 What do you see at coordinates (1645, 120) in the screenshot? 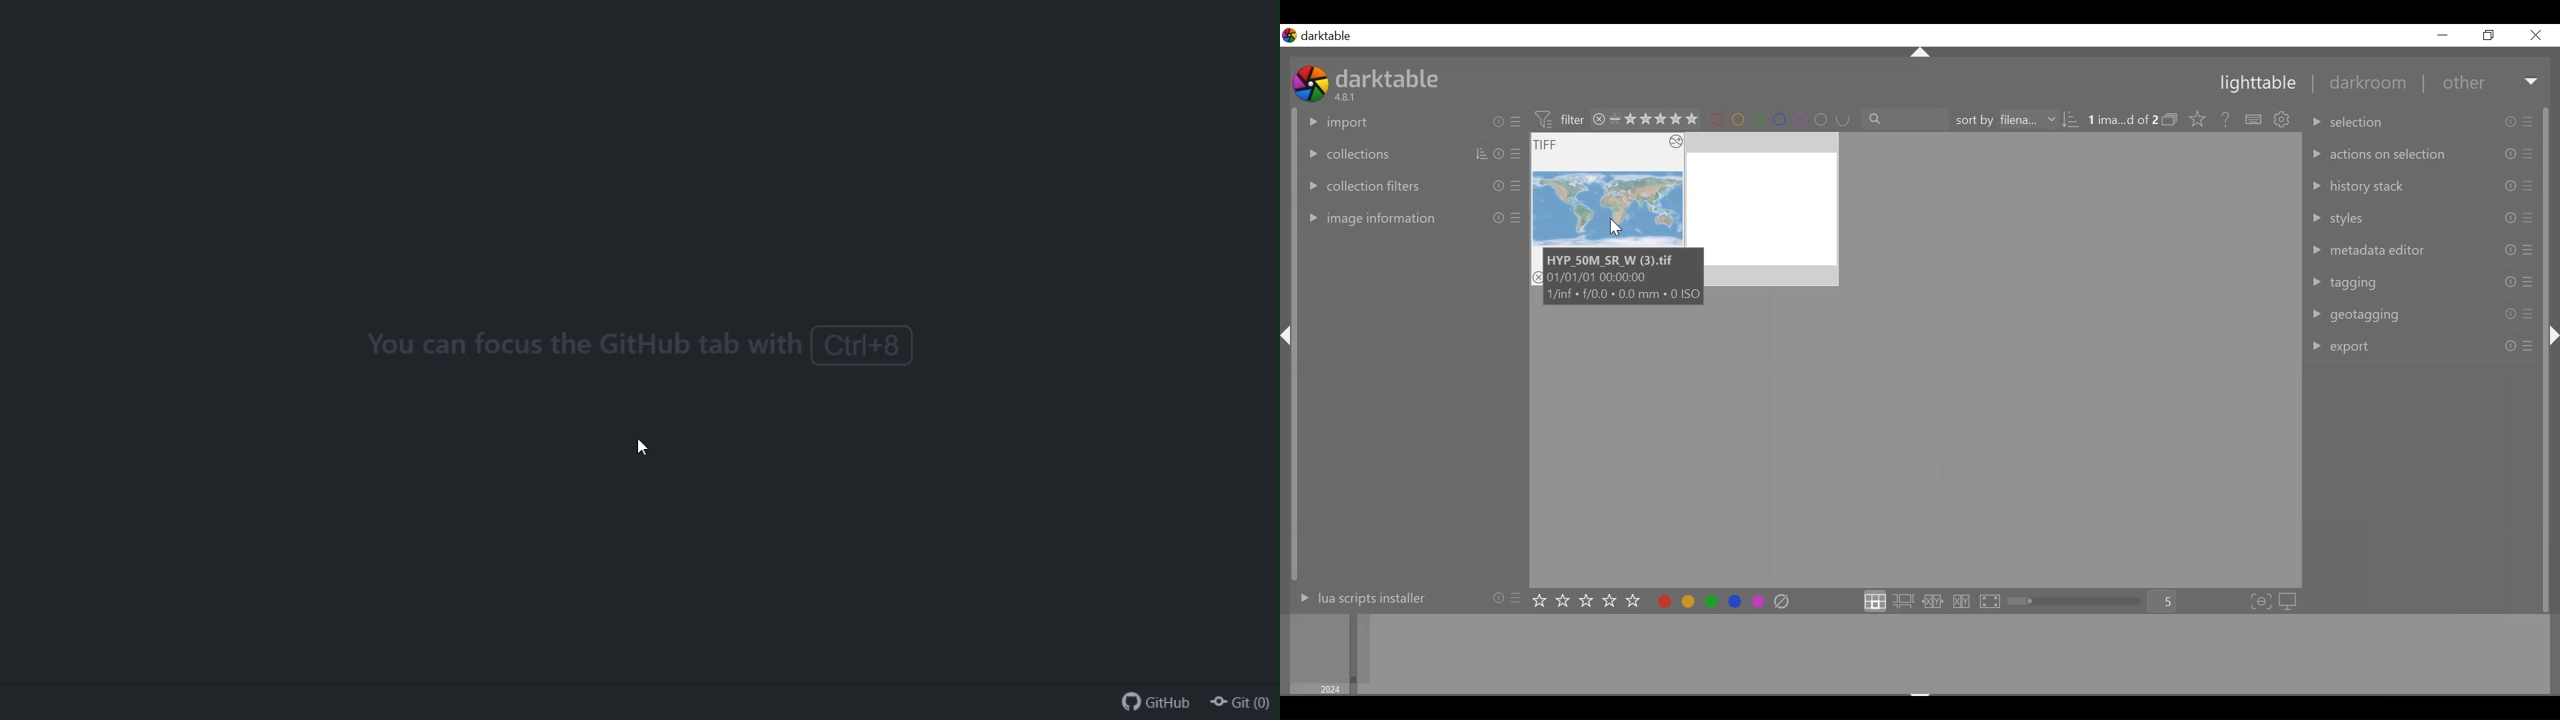
I see `range filtering` at bounding box center [1645, 120].